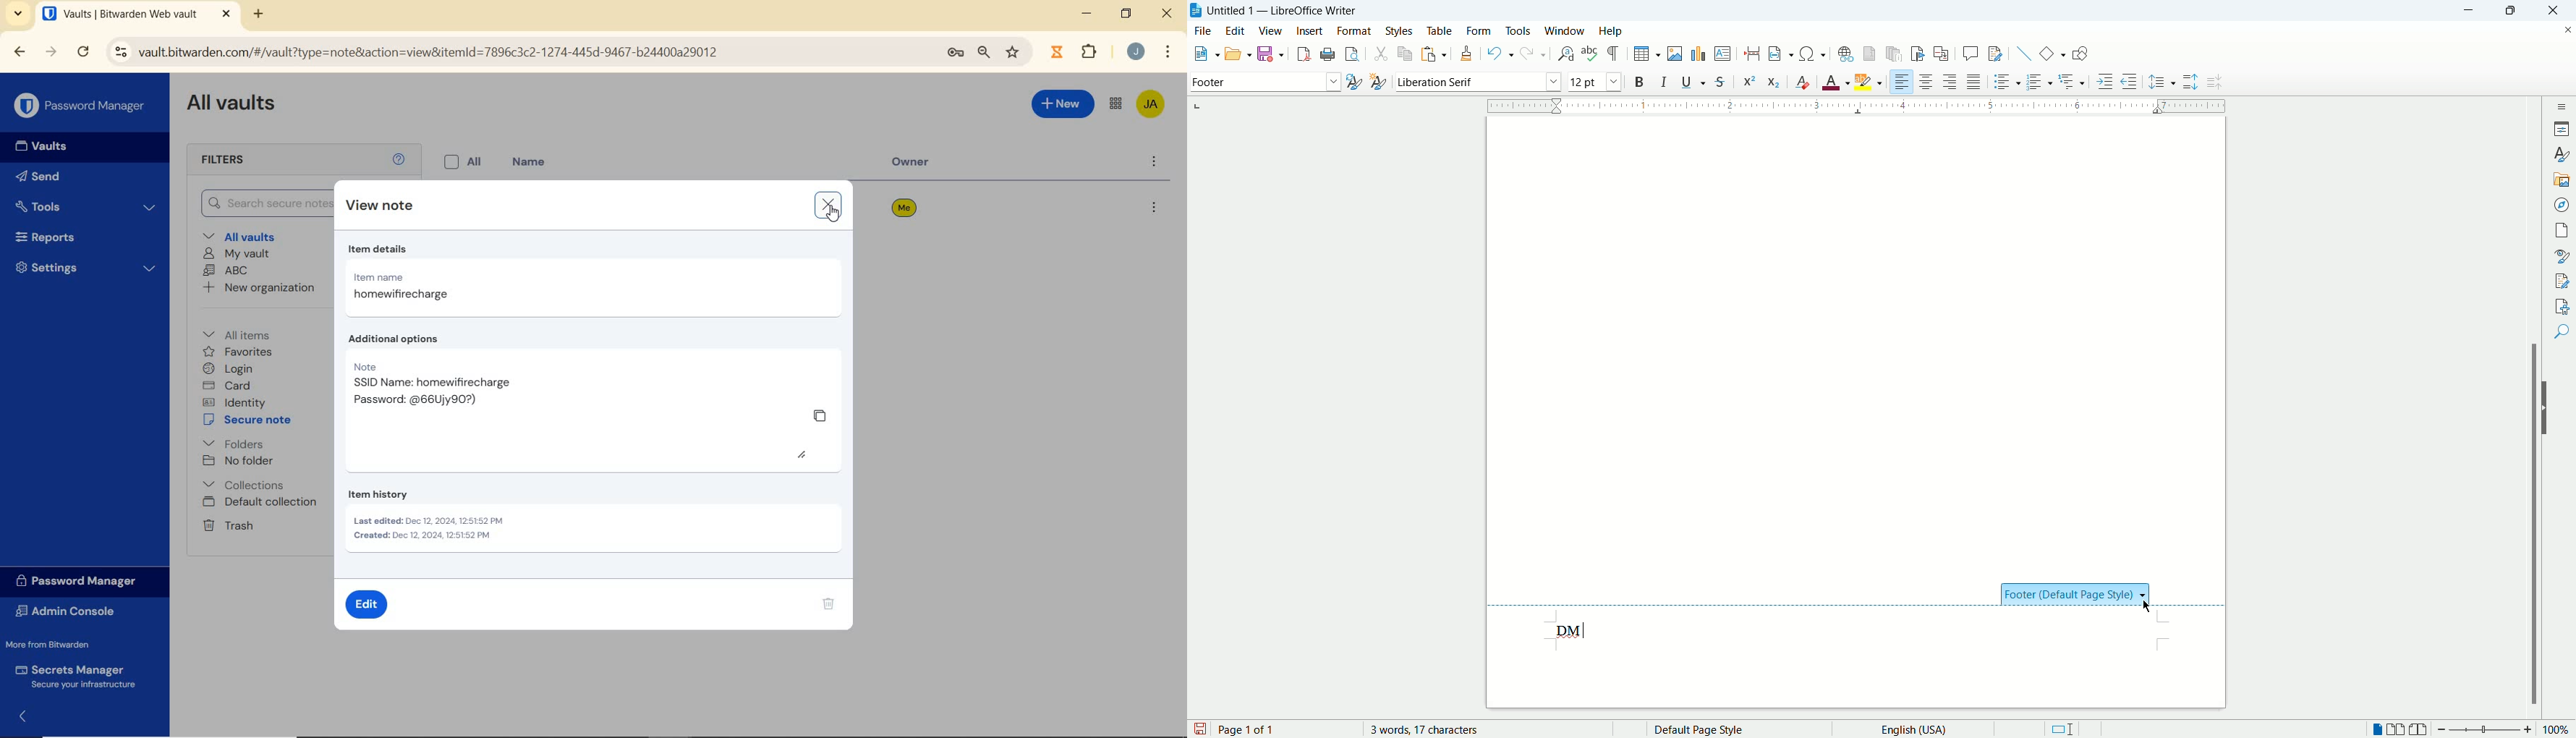 Image resolution: width=2576 pixels, height=756 pixels. I want to click on zoom bar, so click(2484, 730).